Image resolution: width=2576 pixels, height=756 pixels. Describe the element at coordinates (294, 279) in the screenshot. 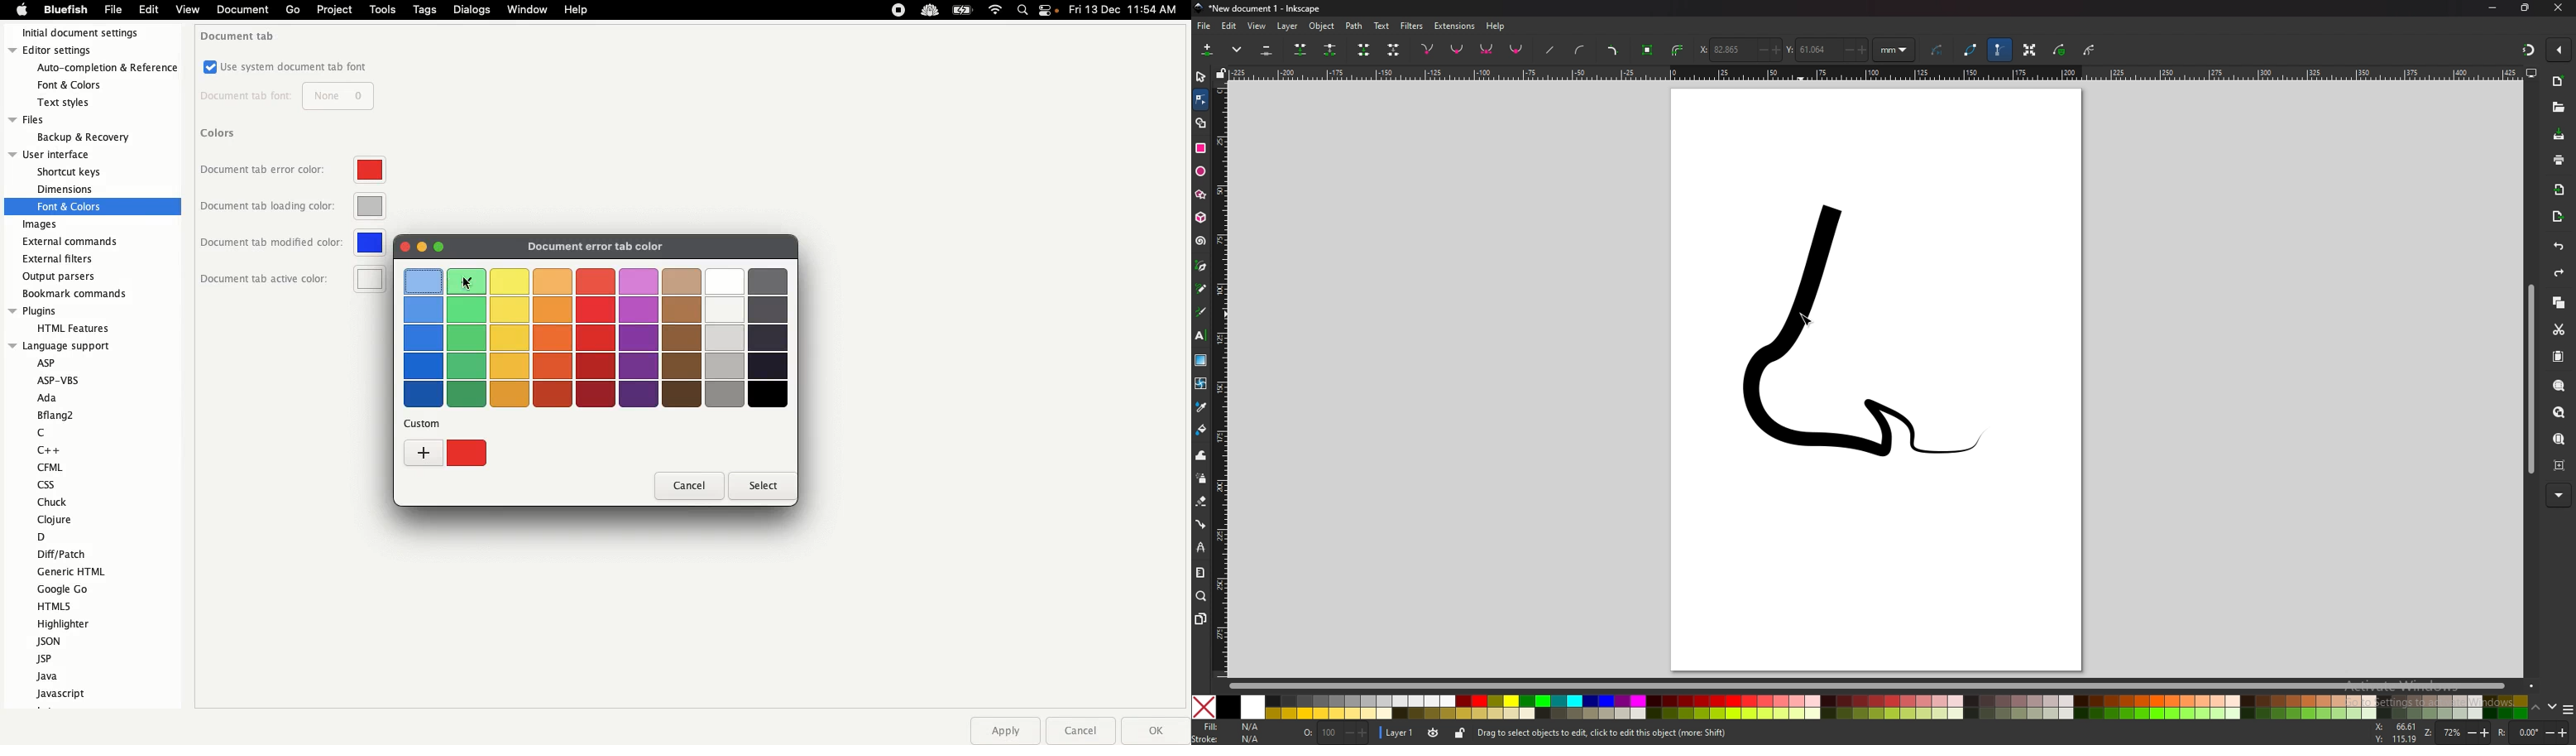

I see `Document tab active color` at that location.